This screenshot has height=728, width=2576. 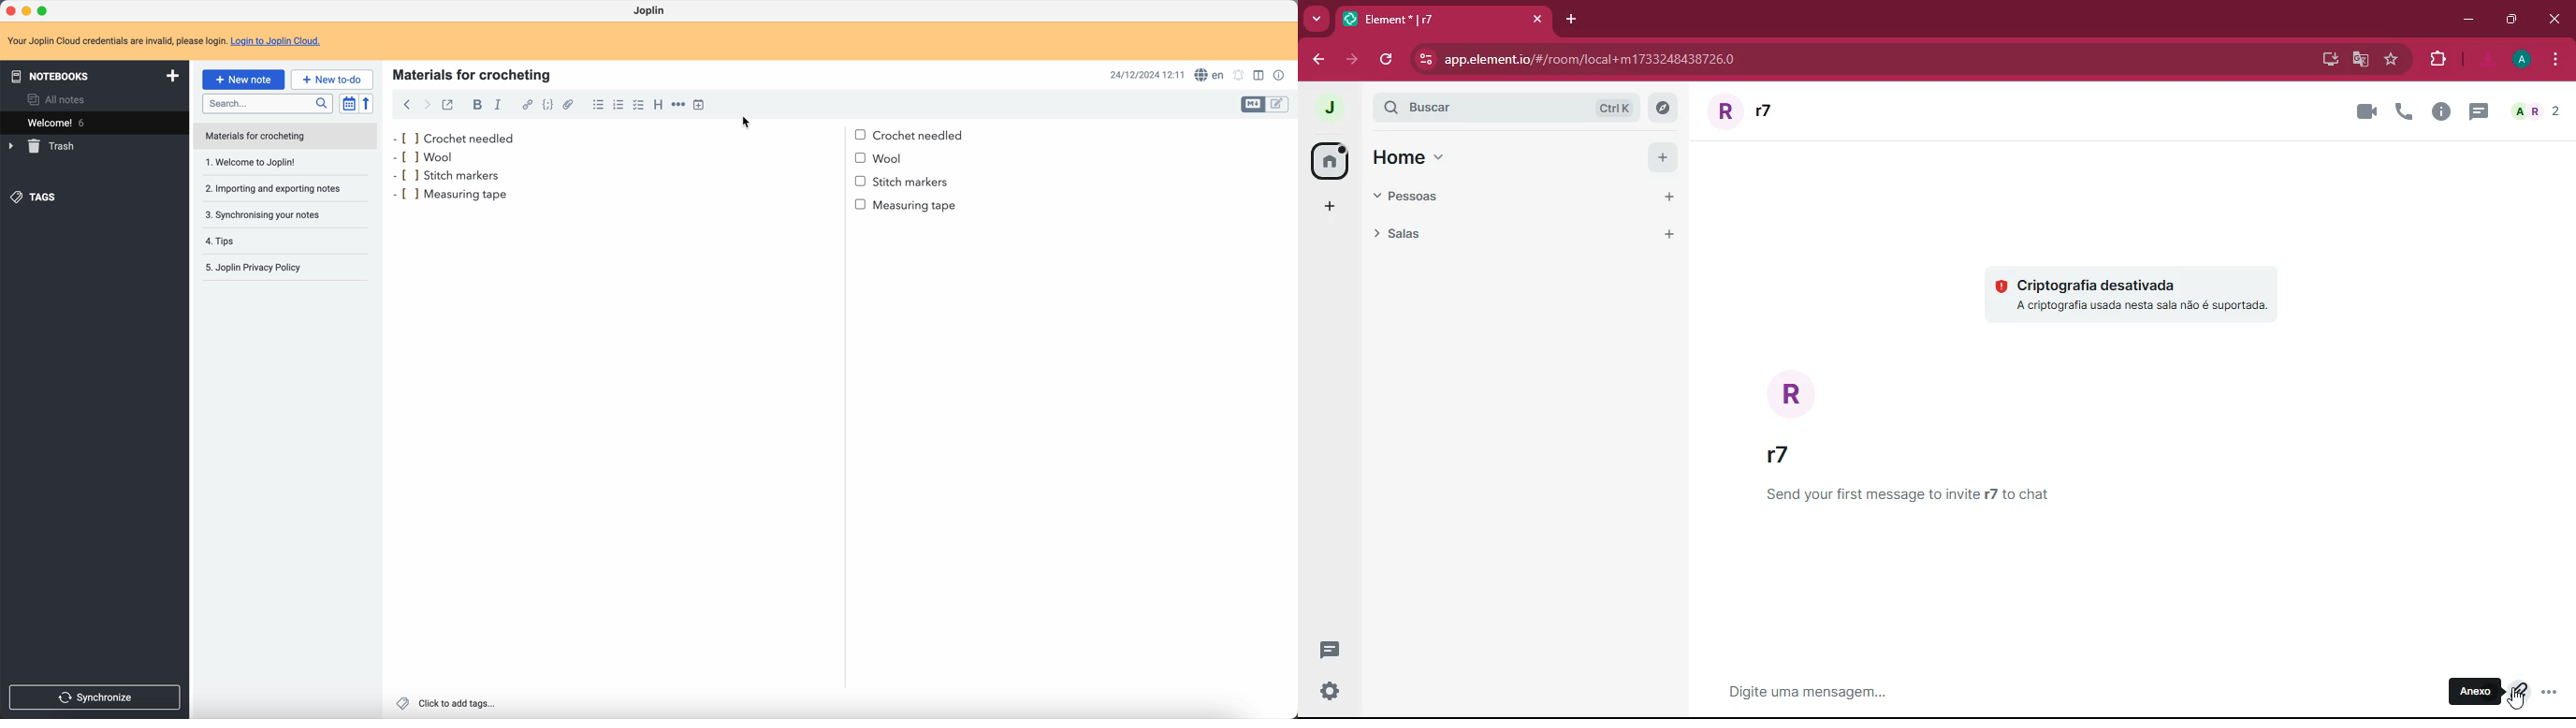 What do you see at coordinates (279, 163) in the screenshot?
I see `1. Welcome to Joplin!` at bounding box center [279, 163].